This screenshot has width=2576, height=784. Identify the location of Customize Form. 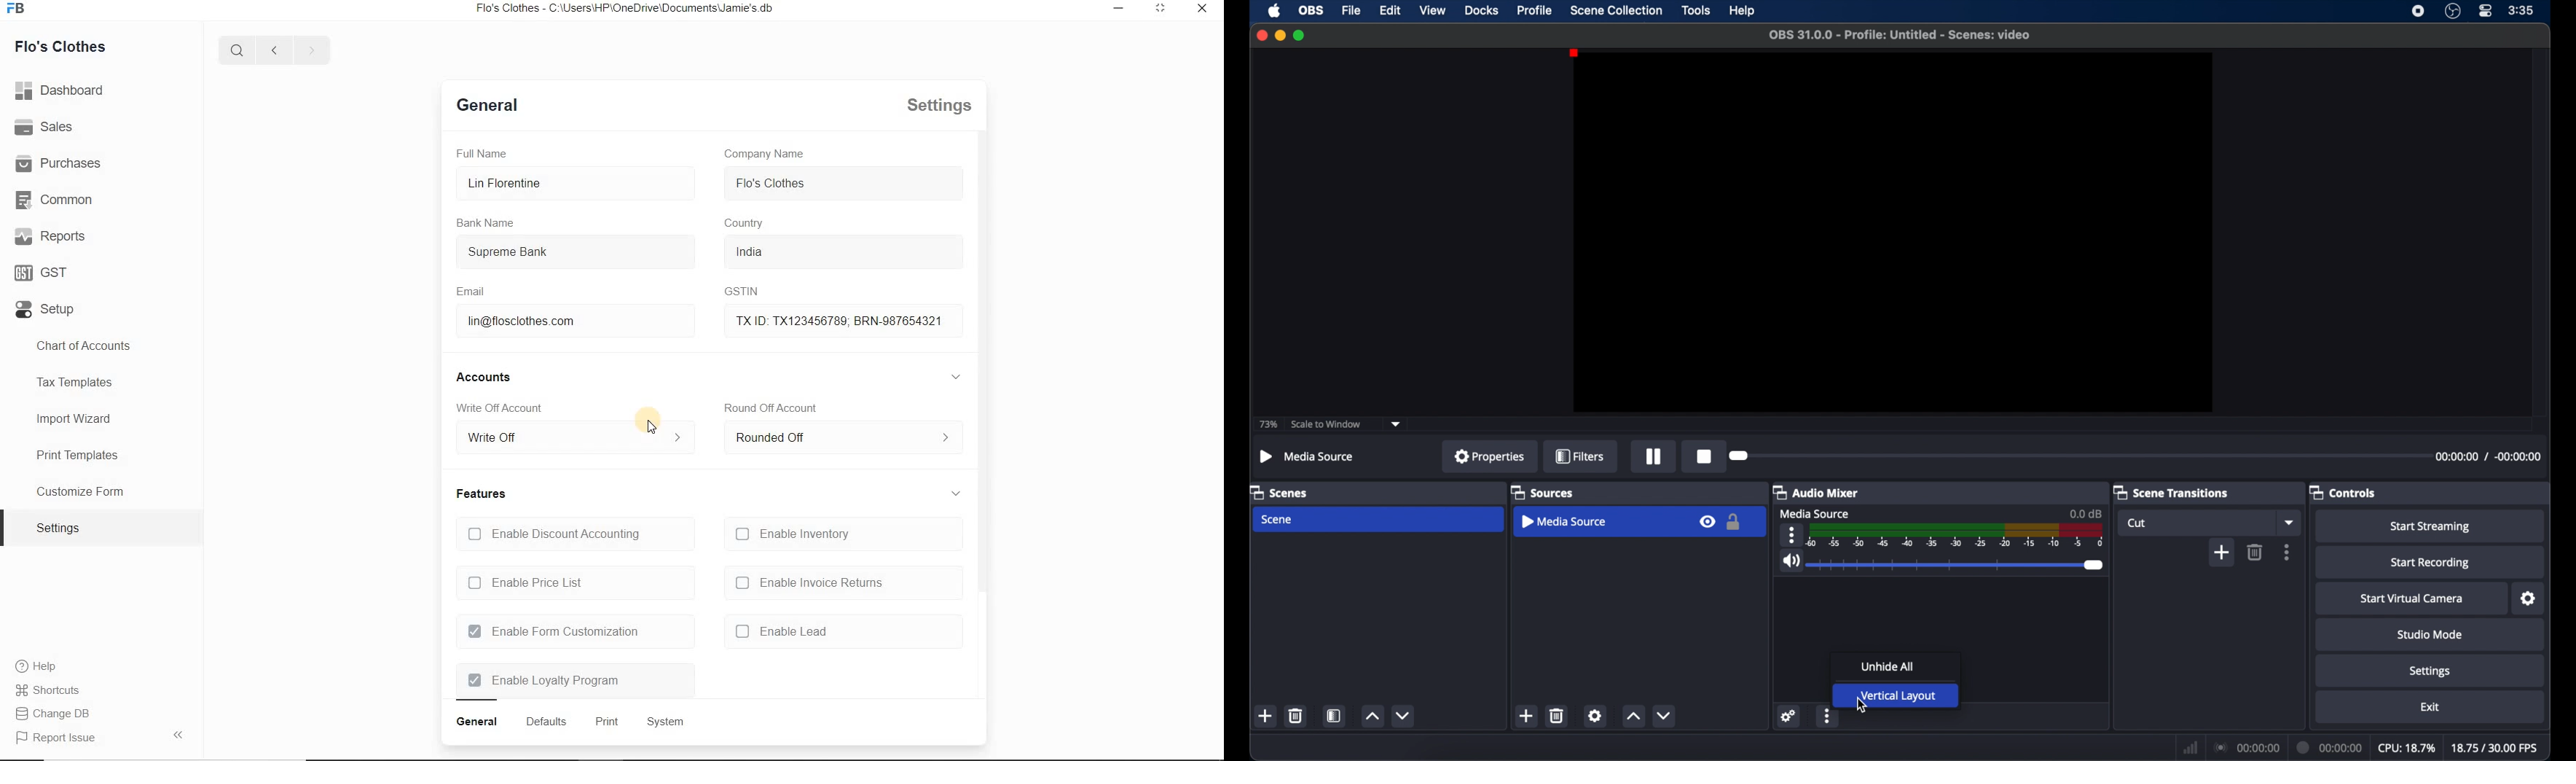
(82, 490).